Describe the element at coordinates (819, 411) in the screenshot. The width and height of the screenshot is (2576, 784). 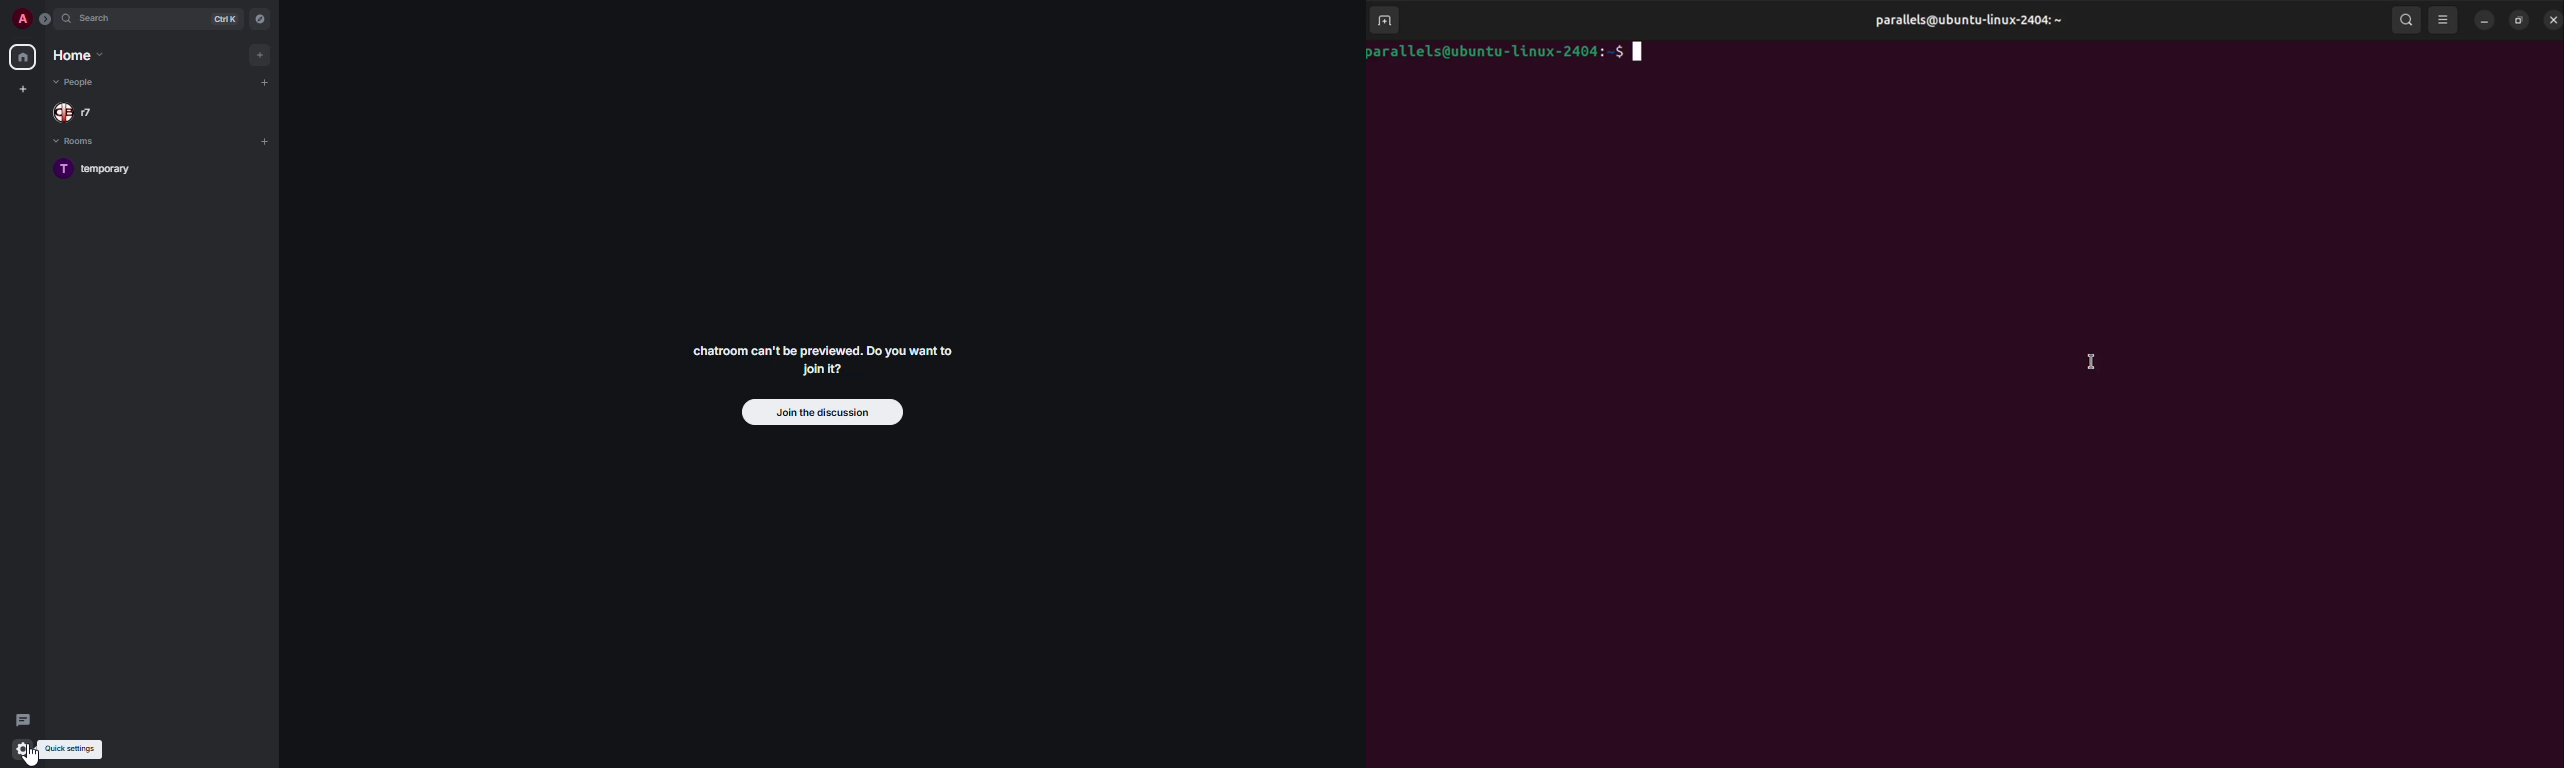
I see `join the discussion` at that location.